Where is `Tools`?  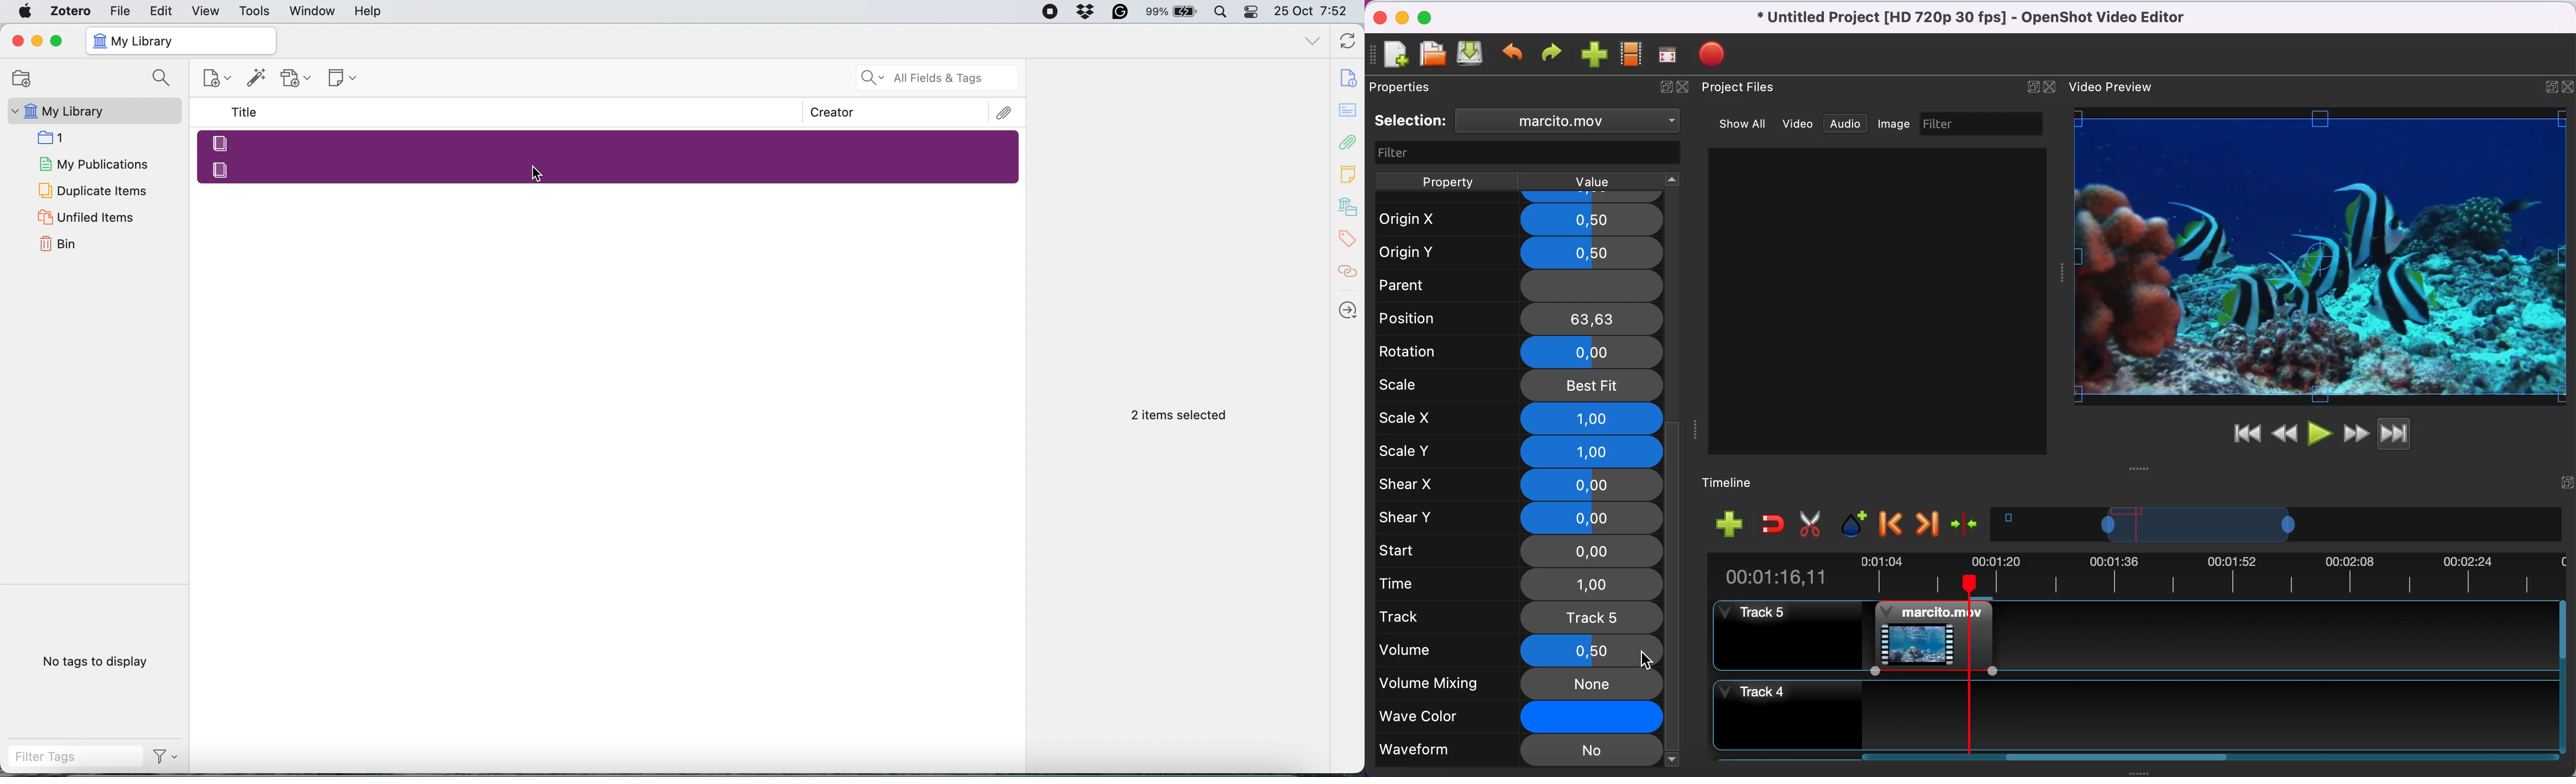 Tools is located at coordinates (255, 12).